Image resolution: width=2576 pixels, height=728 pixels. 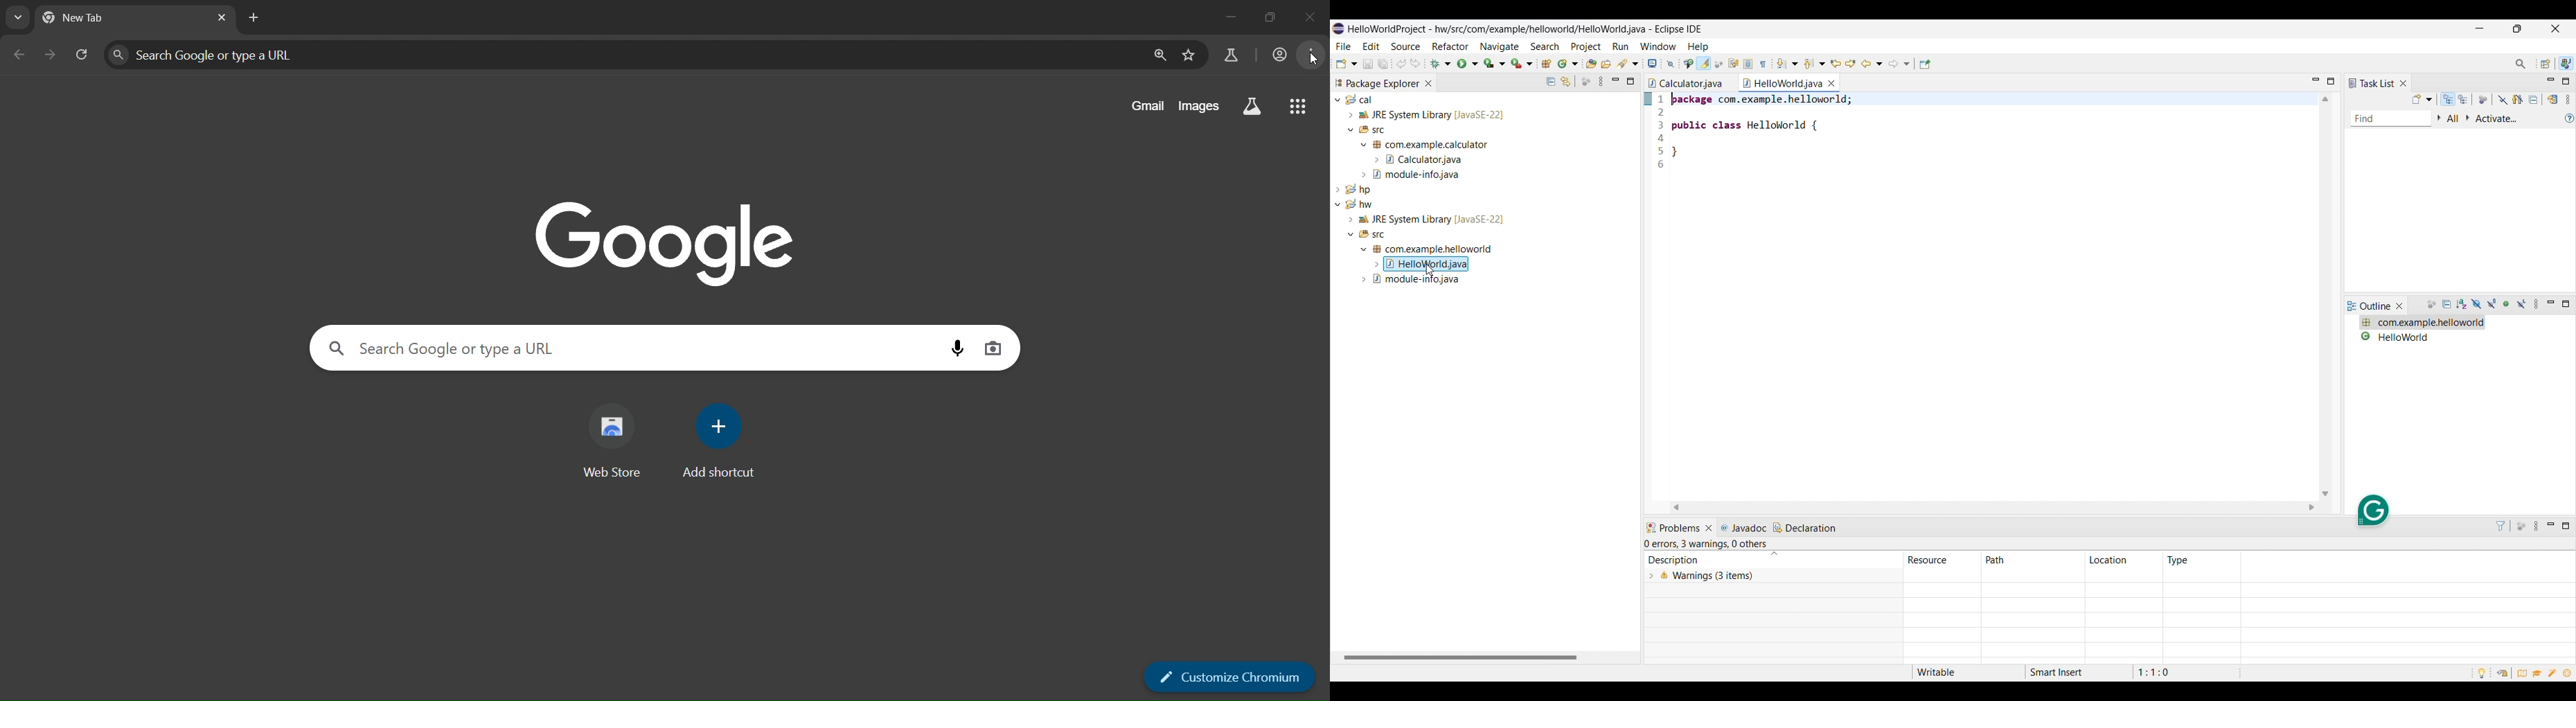 I want to click on Next edit location, so click(x=1851, y=64).